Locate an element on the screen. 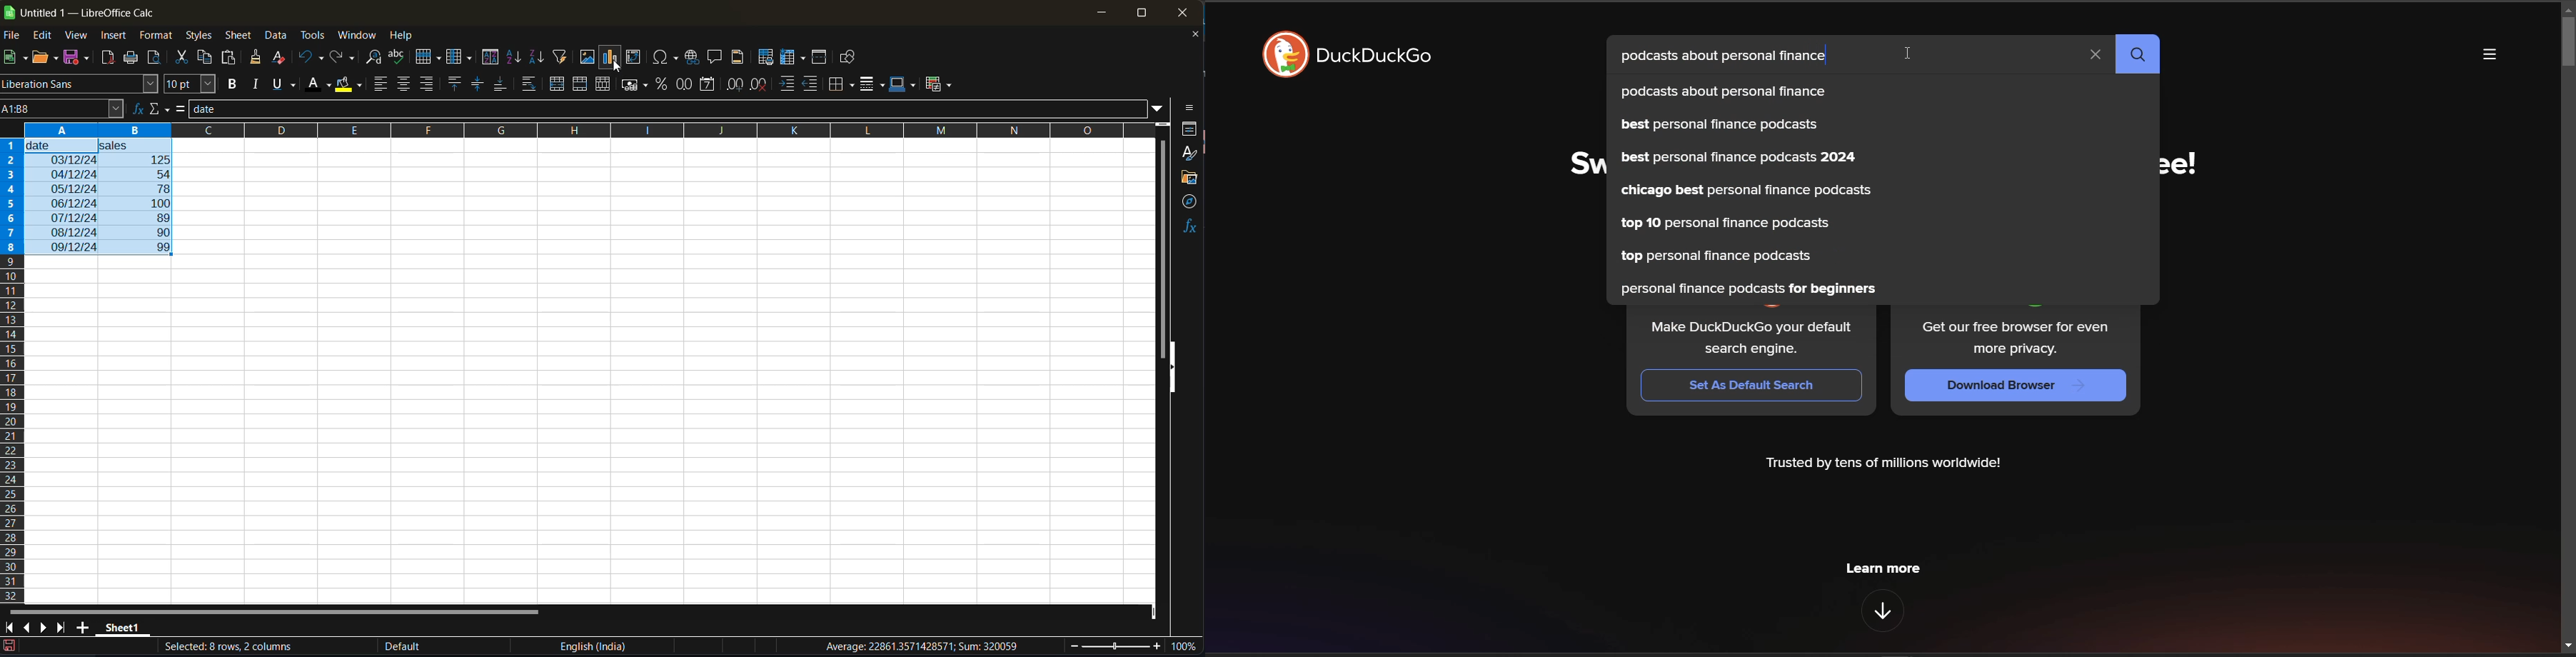  app name and file name is located at coordinates (81, 10).